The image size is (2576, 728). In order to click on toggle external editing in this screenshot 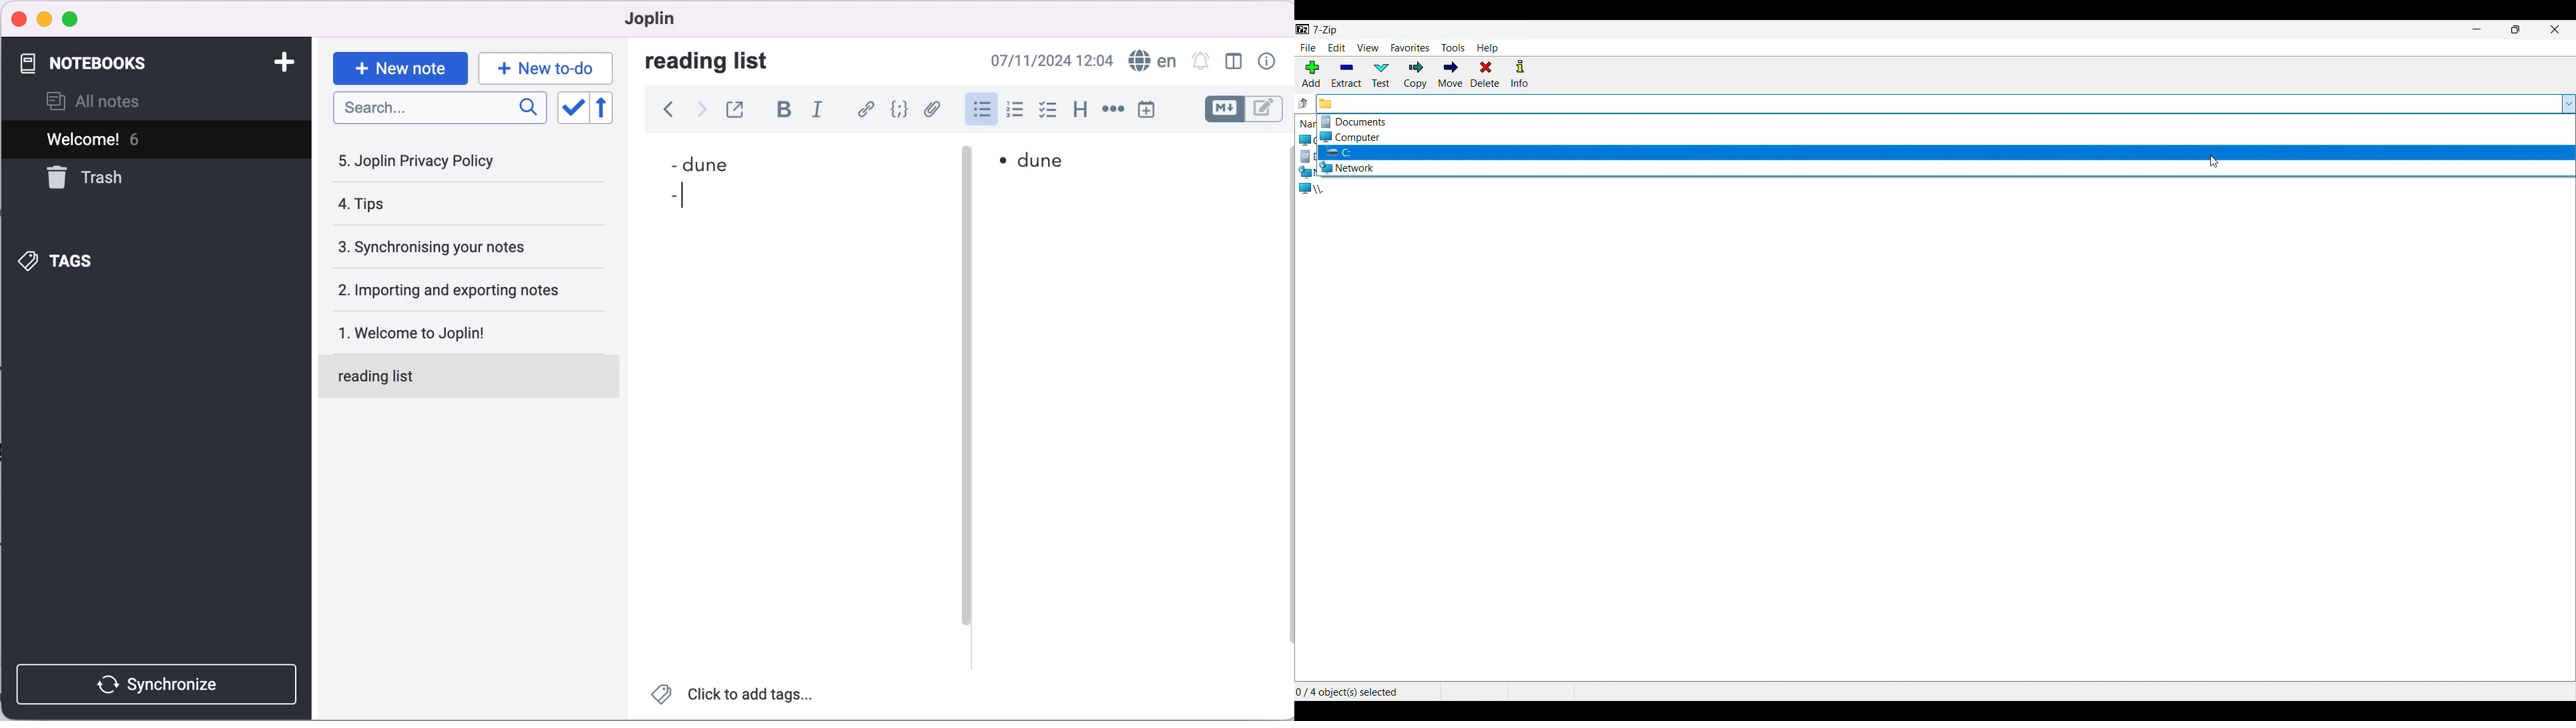, I will do `click(741, 108)`.